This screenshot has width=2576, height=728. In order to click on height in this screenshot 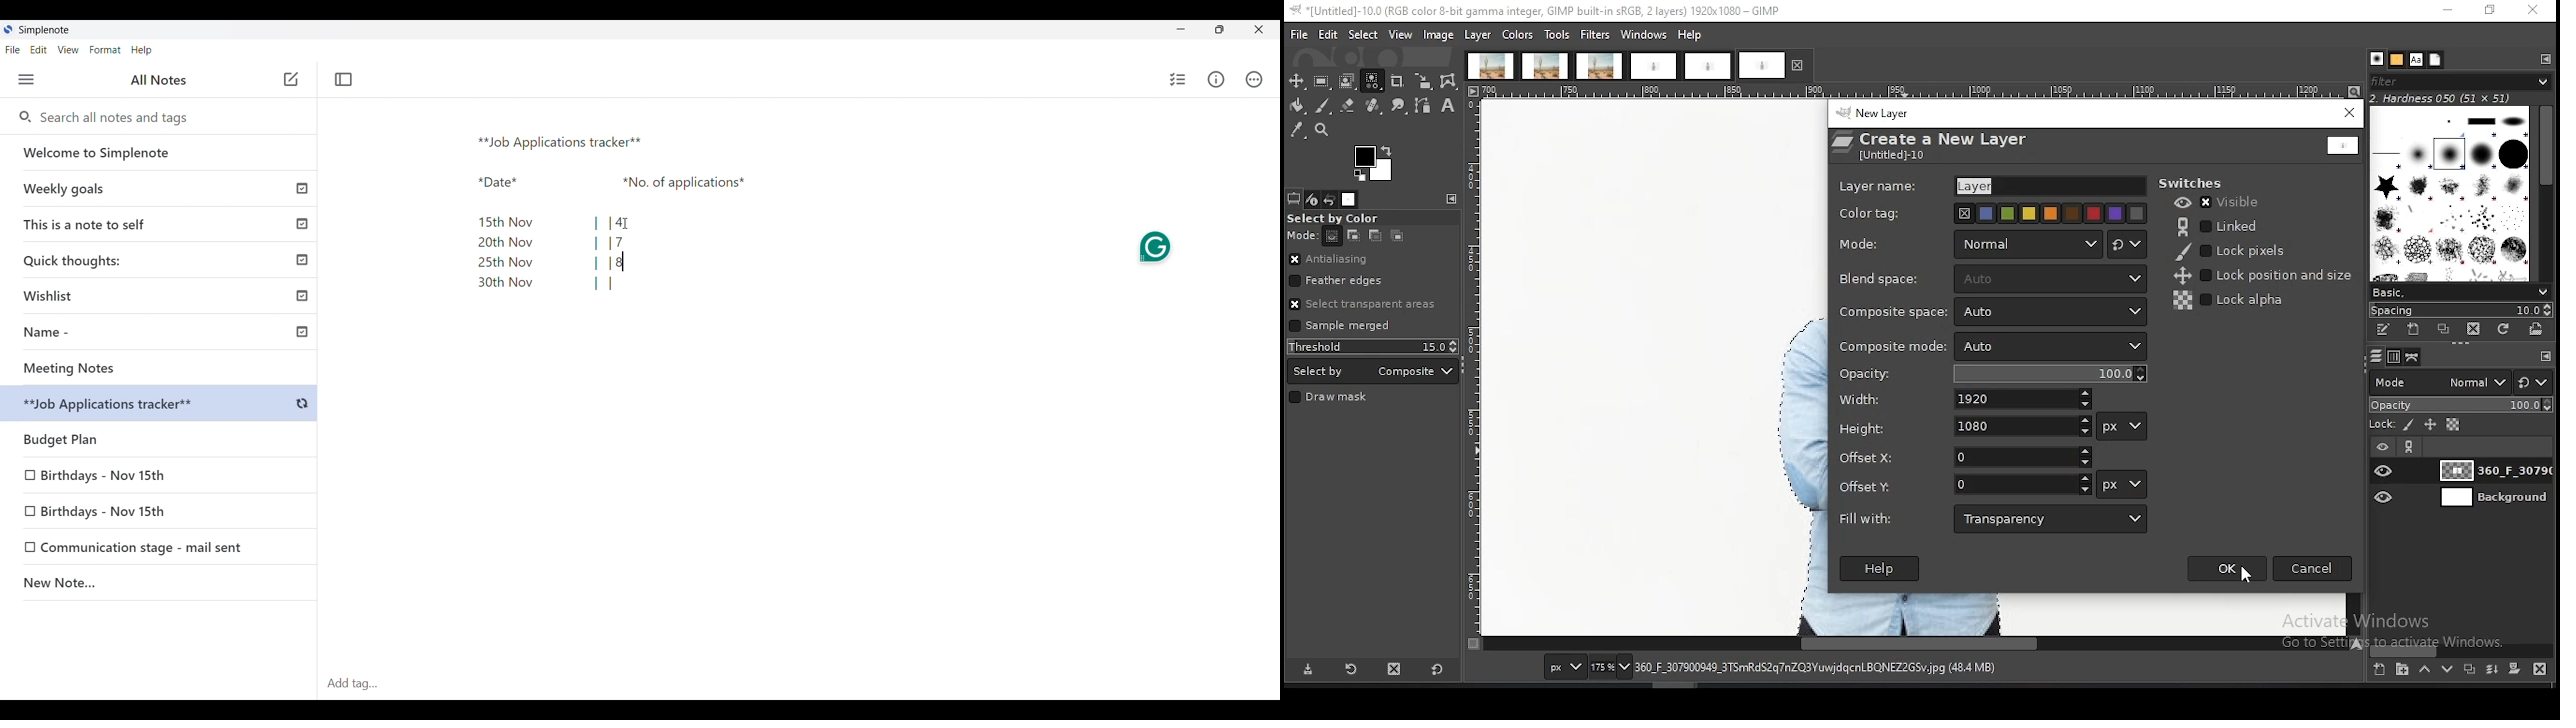, I will do `click(2021, 427)`.